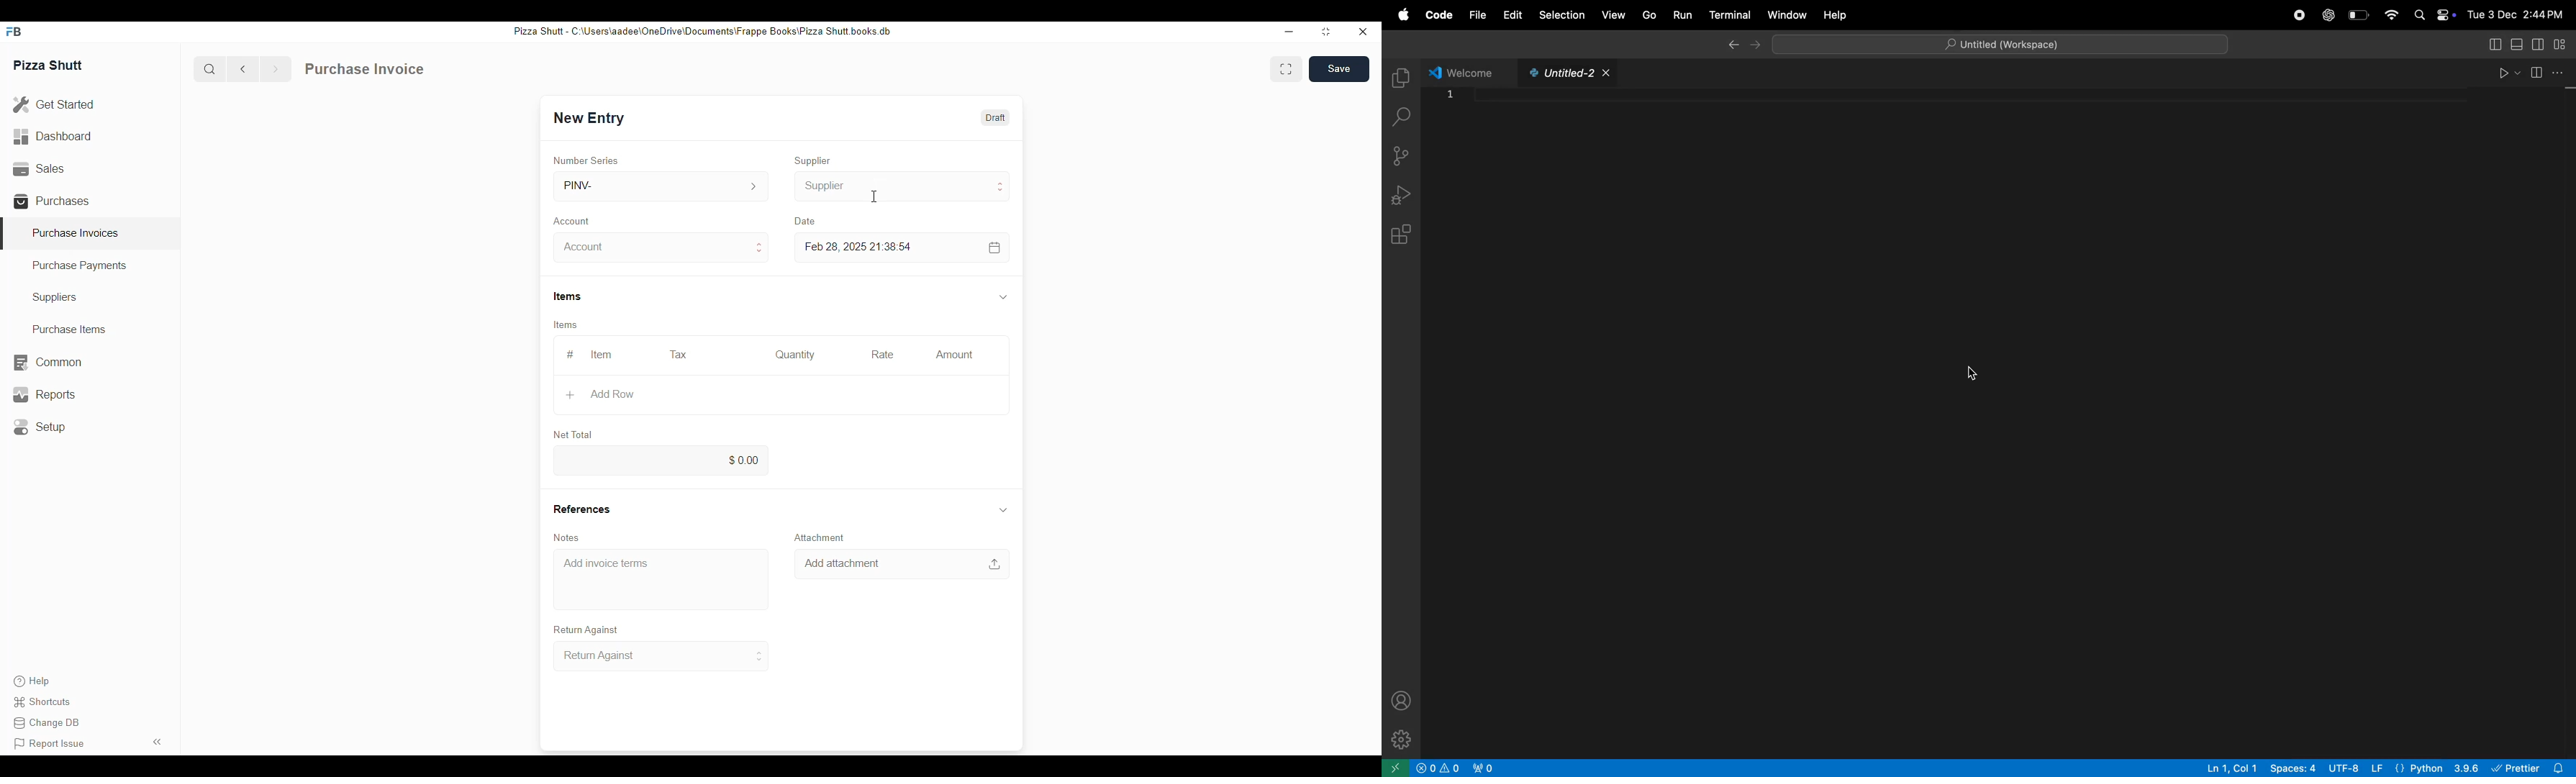 This screenshot has height=784, width=2576. What do you see at coordinates (2438, 768) in the screenshot?
I see `python ` at bounding box center [2438, 768].